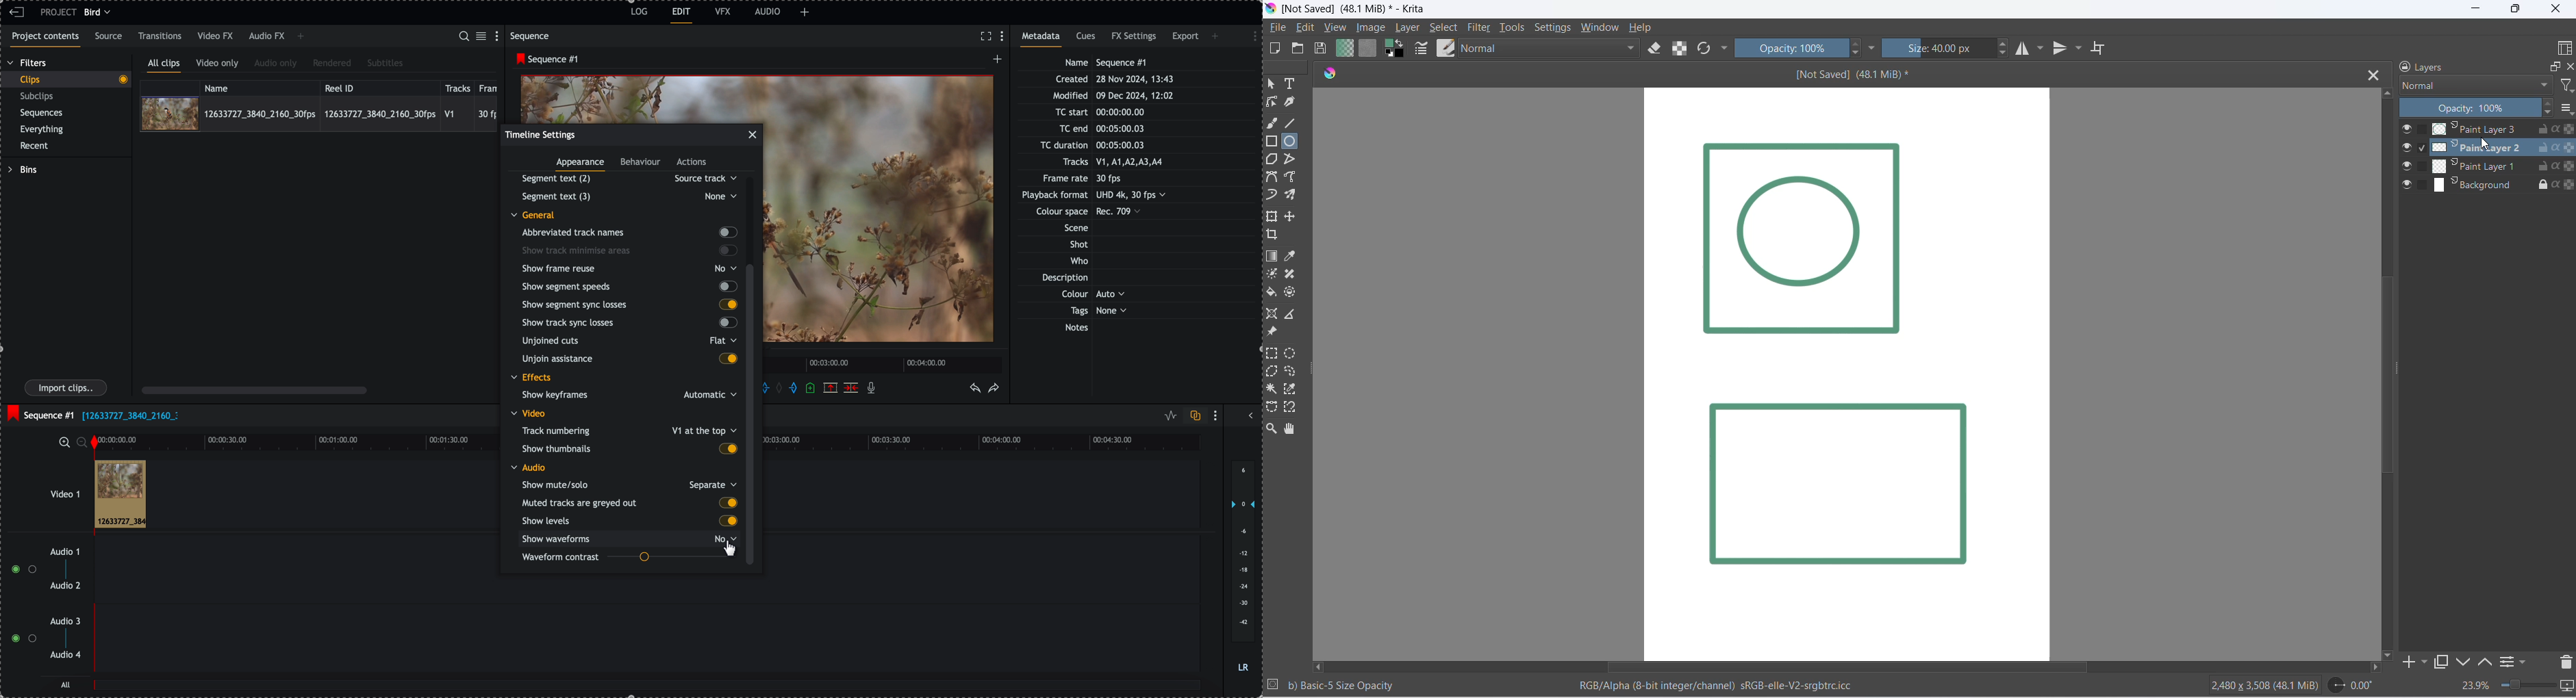 The width and height of the screenshot is (2576, 700). I want to click on curve selection tool, so click(1272, 408).